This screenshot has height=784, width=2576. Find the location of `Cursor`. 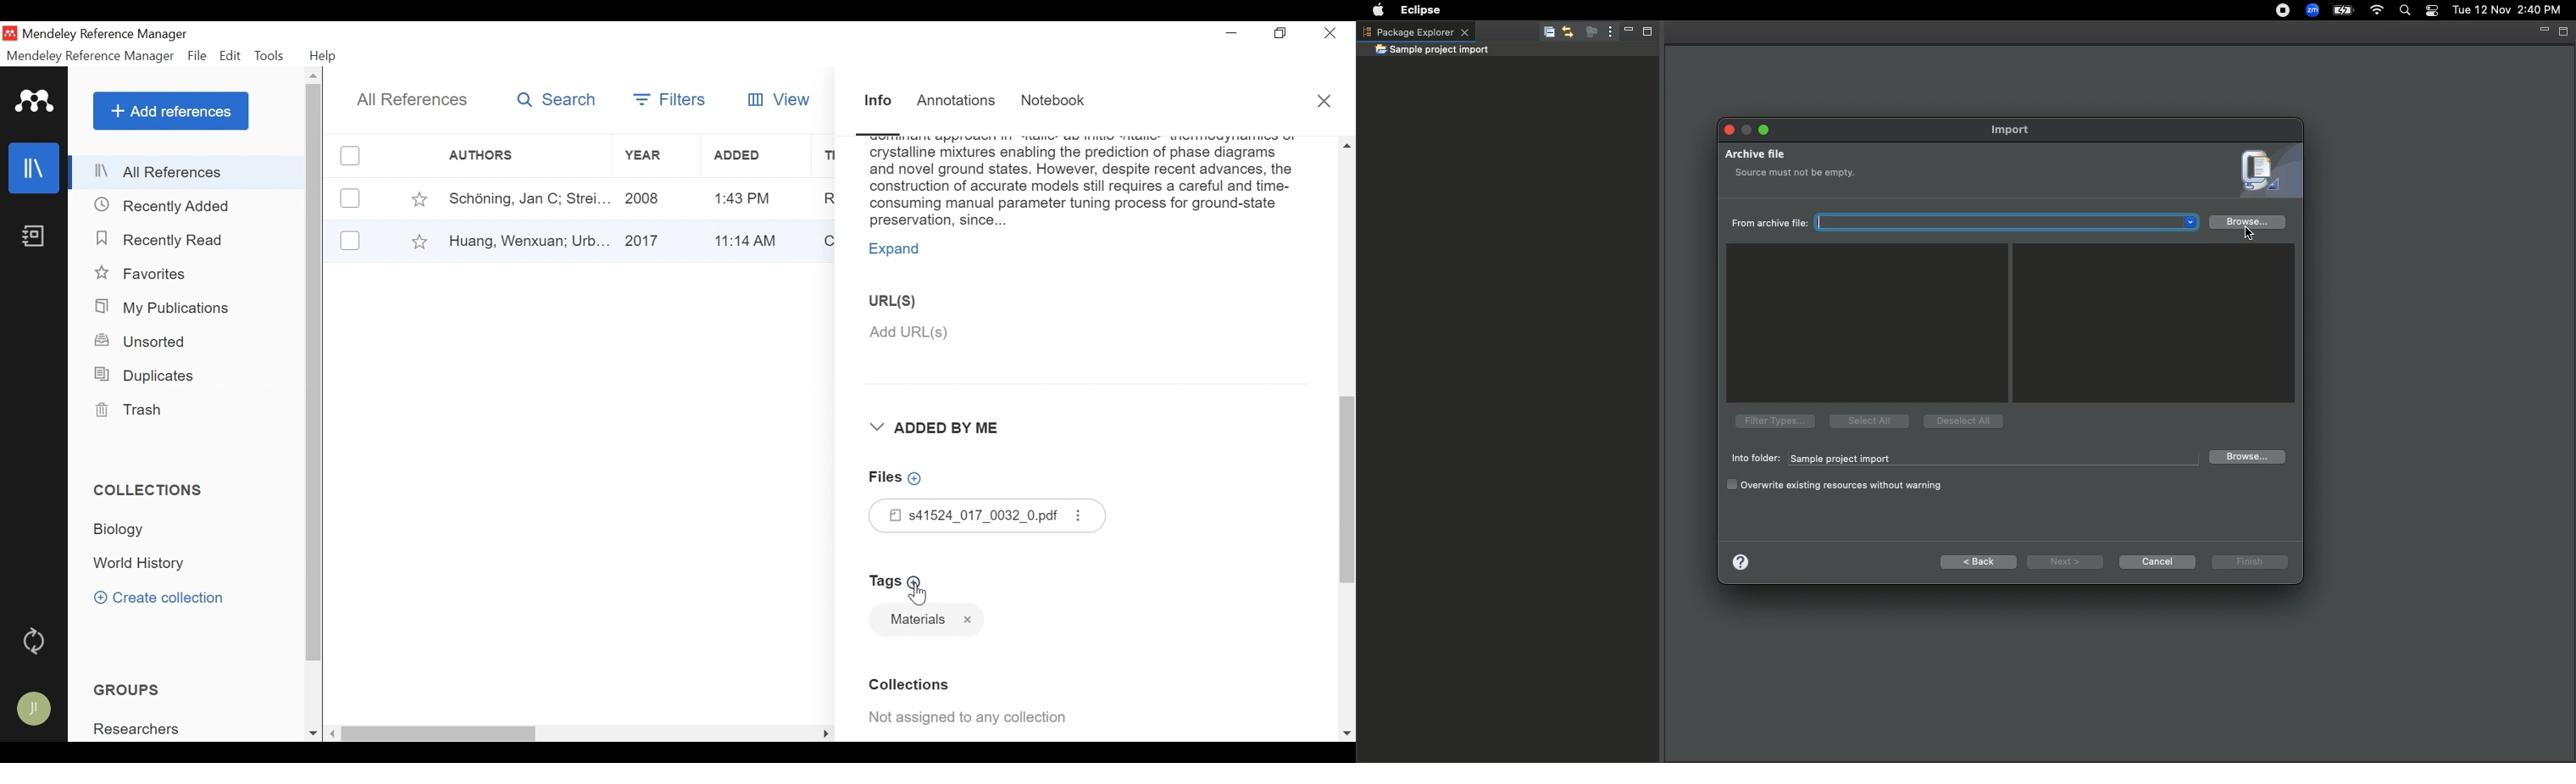

Cursor is located at coordinates (917, 593).